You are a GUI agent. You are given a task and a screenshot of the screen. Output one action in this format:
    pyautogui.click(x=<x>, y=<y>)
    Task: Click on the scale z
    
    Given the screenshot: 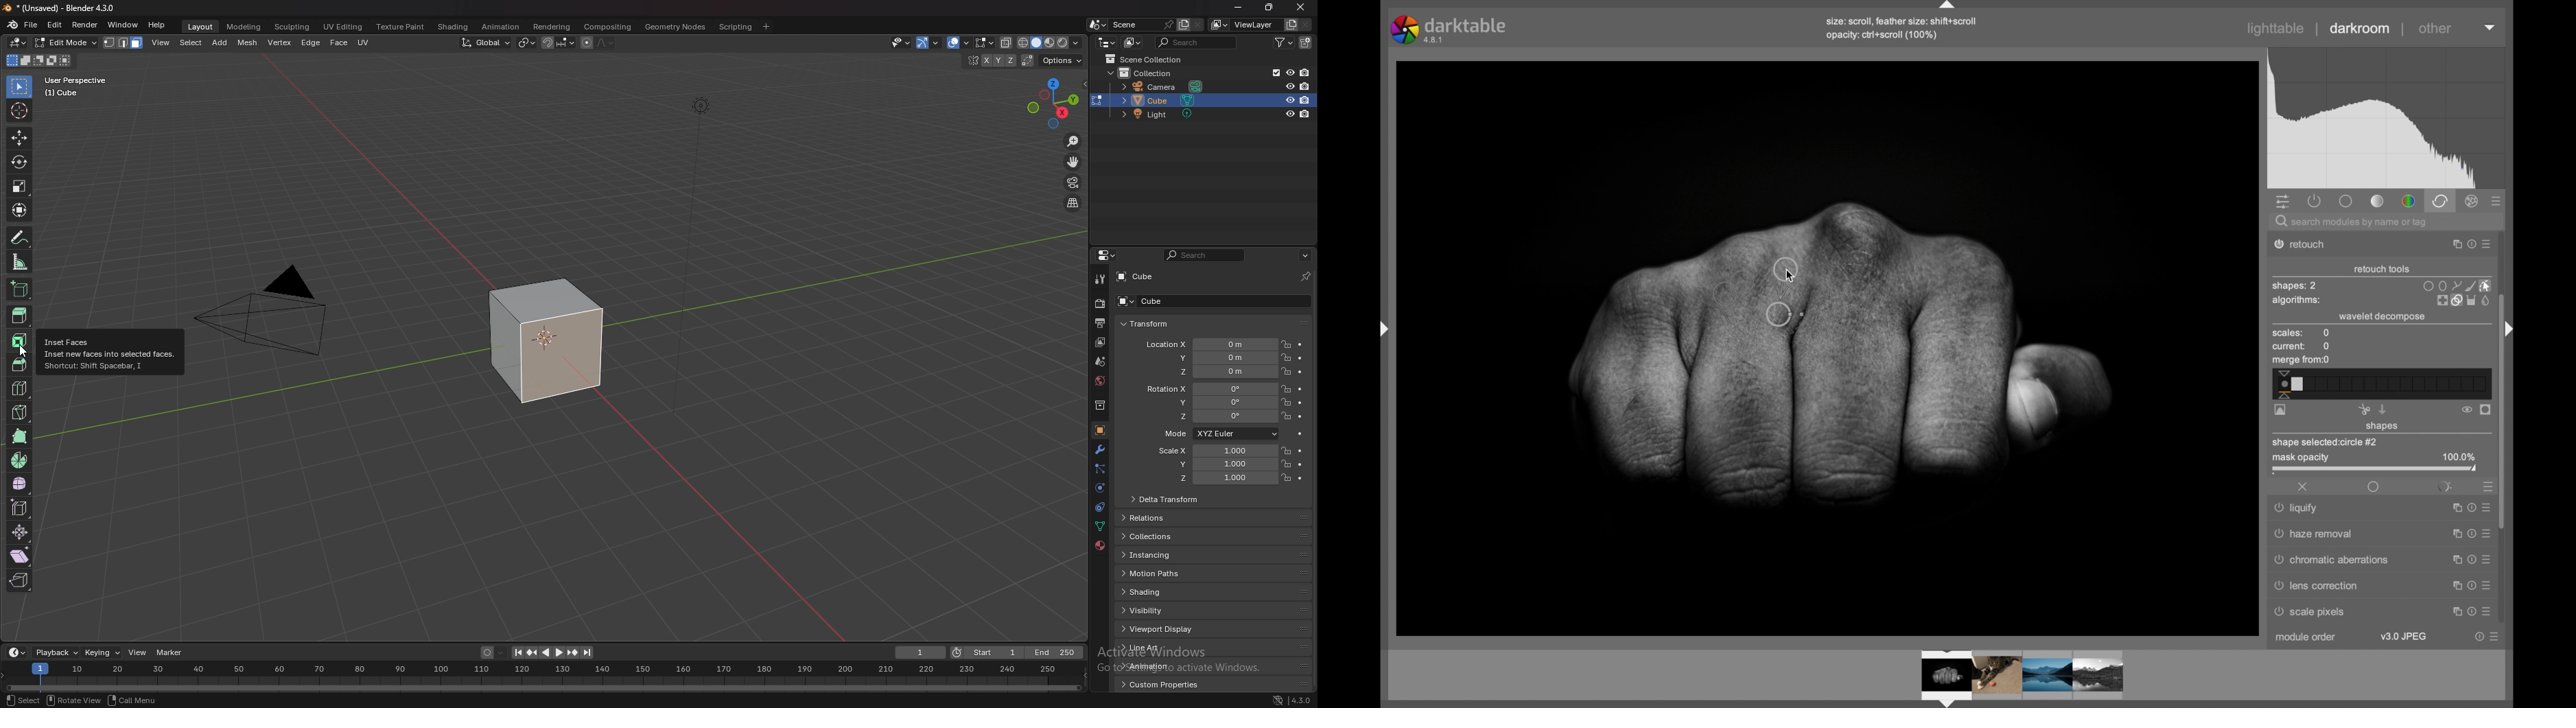 What is the action you would take?
    pyautogui.click(x=1216, y=478)
    